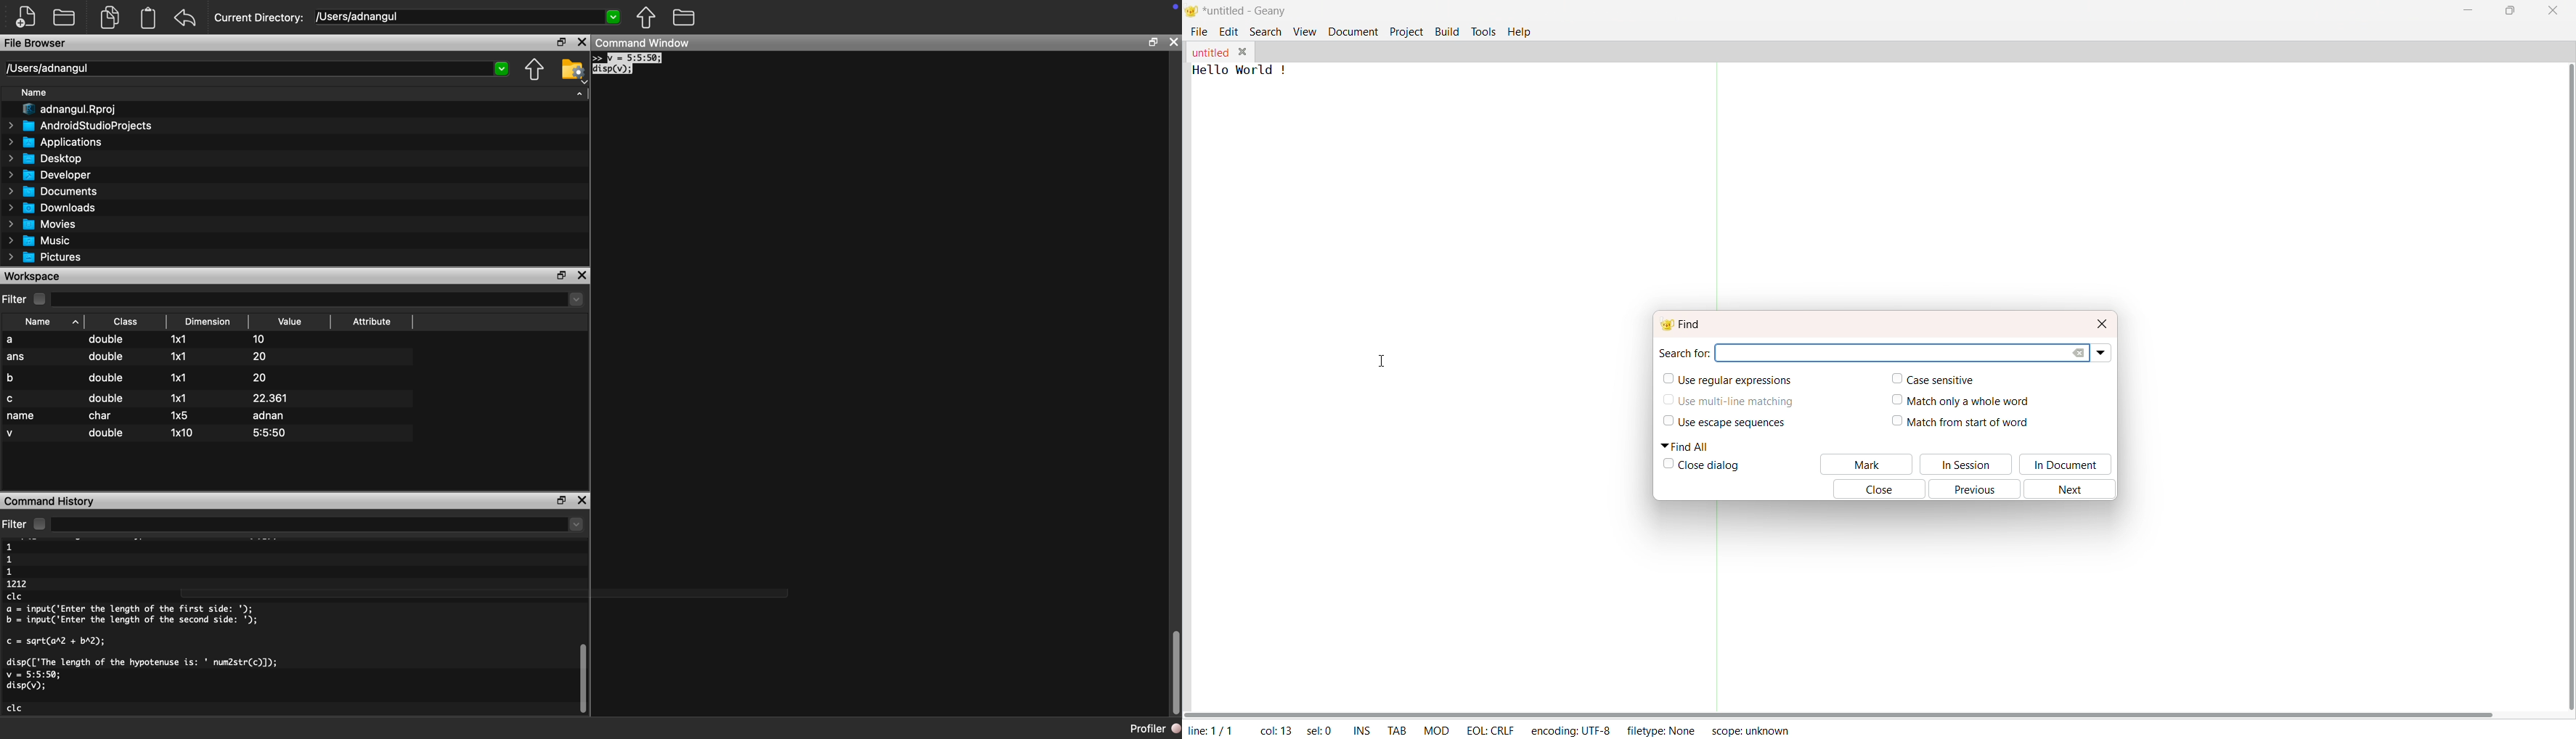 Image resolution: width=2576 pixels, height=756 pixels. I want to click on close, so click(583, 275).